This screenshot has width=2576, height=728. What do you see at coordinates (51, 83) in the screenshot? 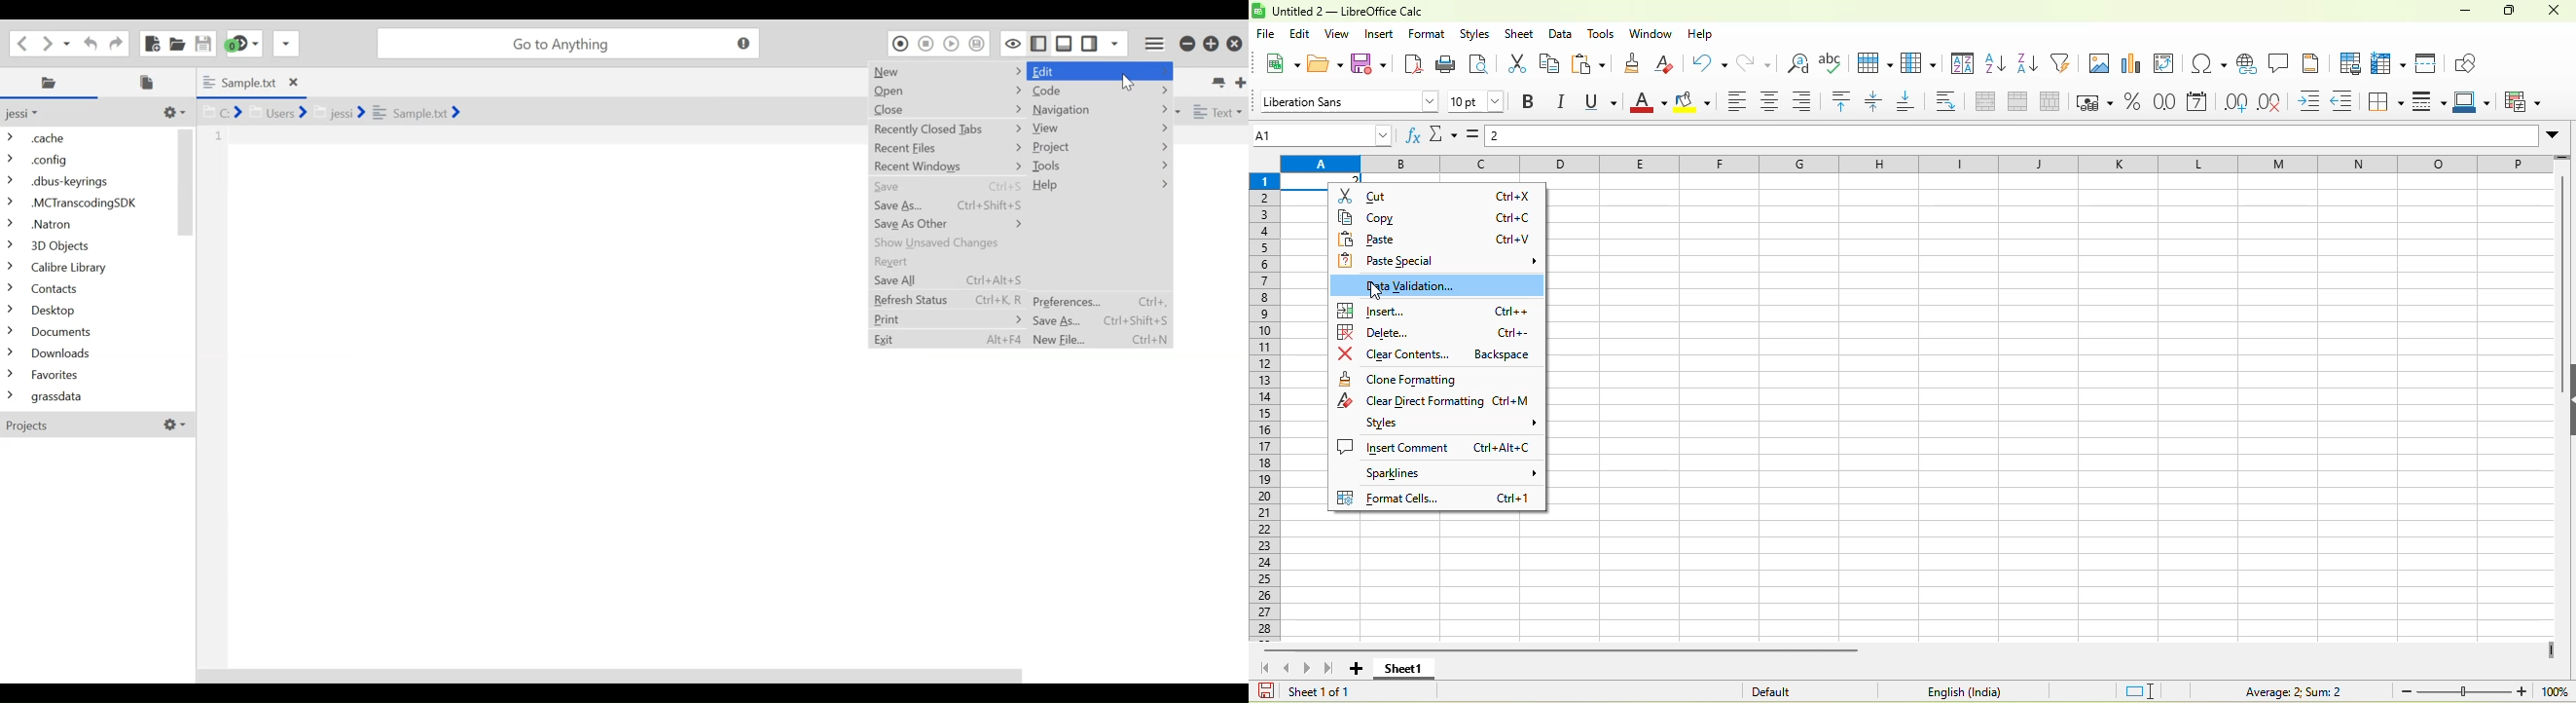
I see `Places` at bounding box center [51, 83].